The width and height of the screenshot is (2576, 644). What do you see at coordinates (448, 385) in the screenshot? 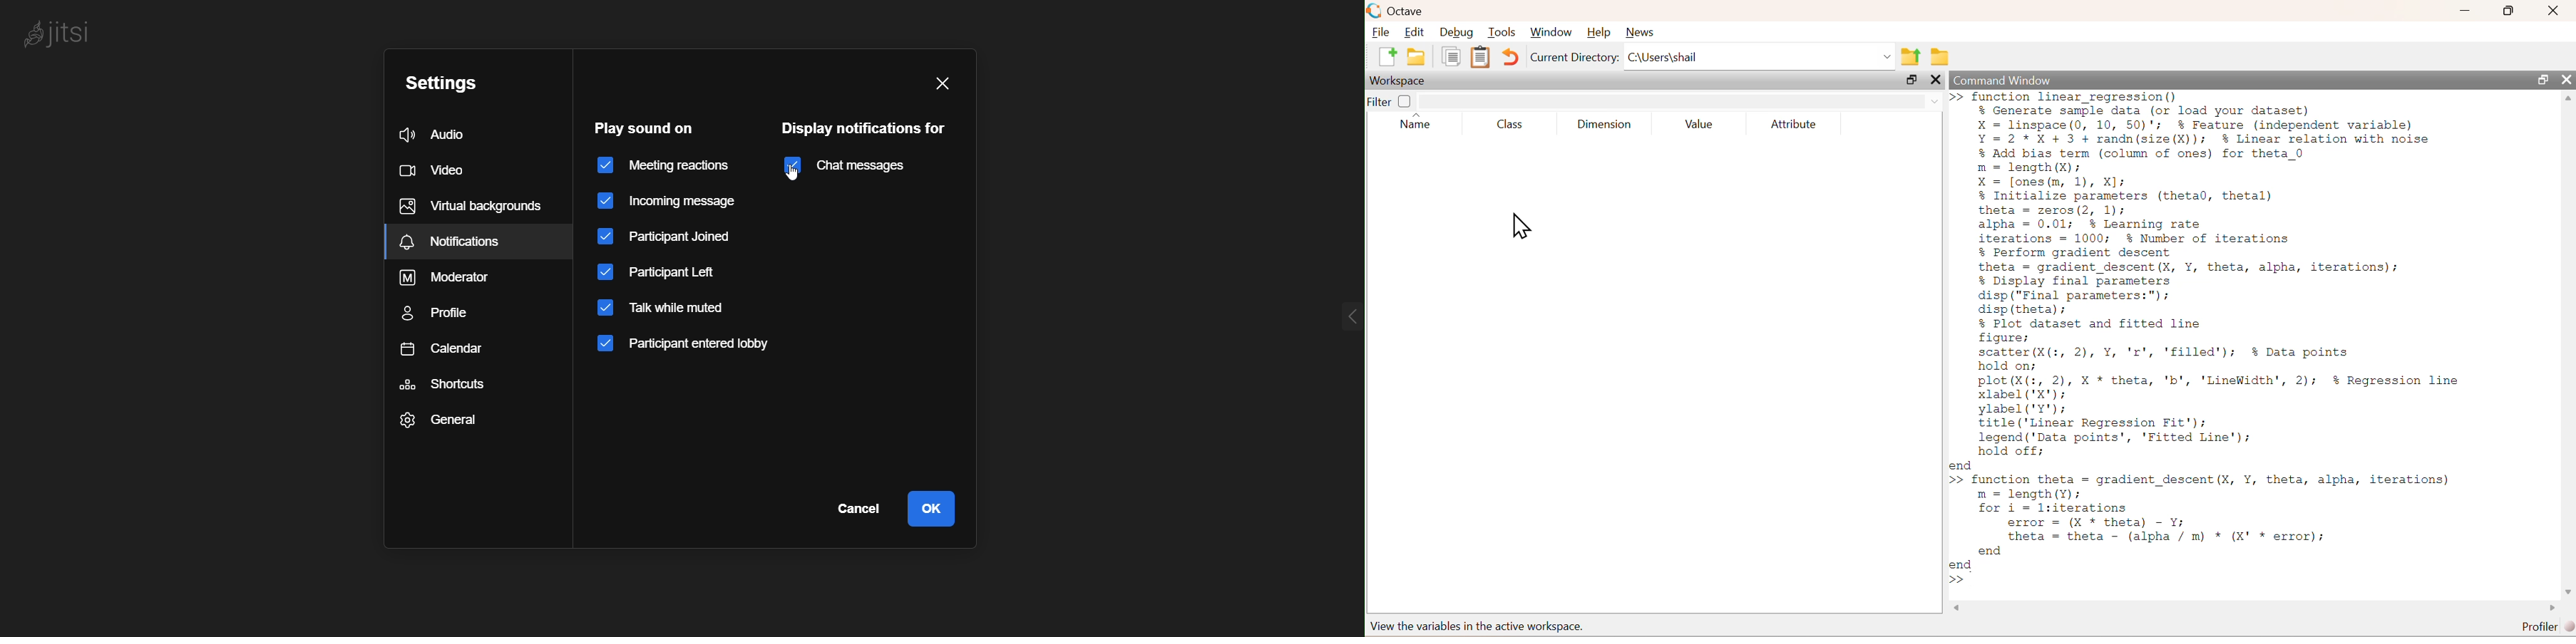
I see `shortcuts` at bounding box center [448, 385].